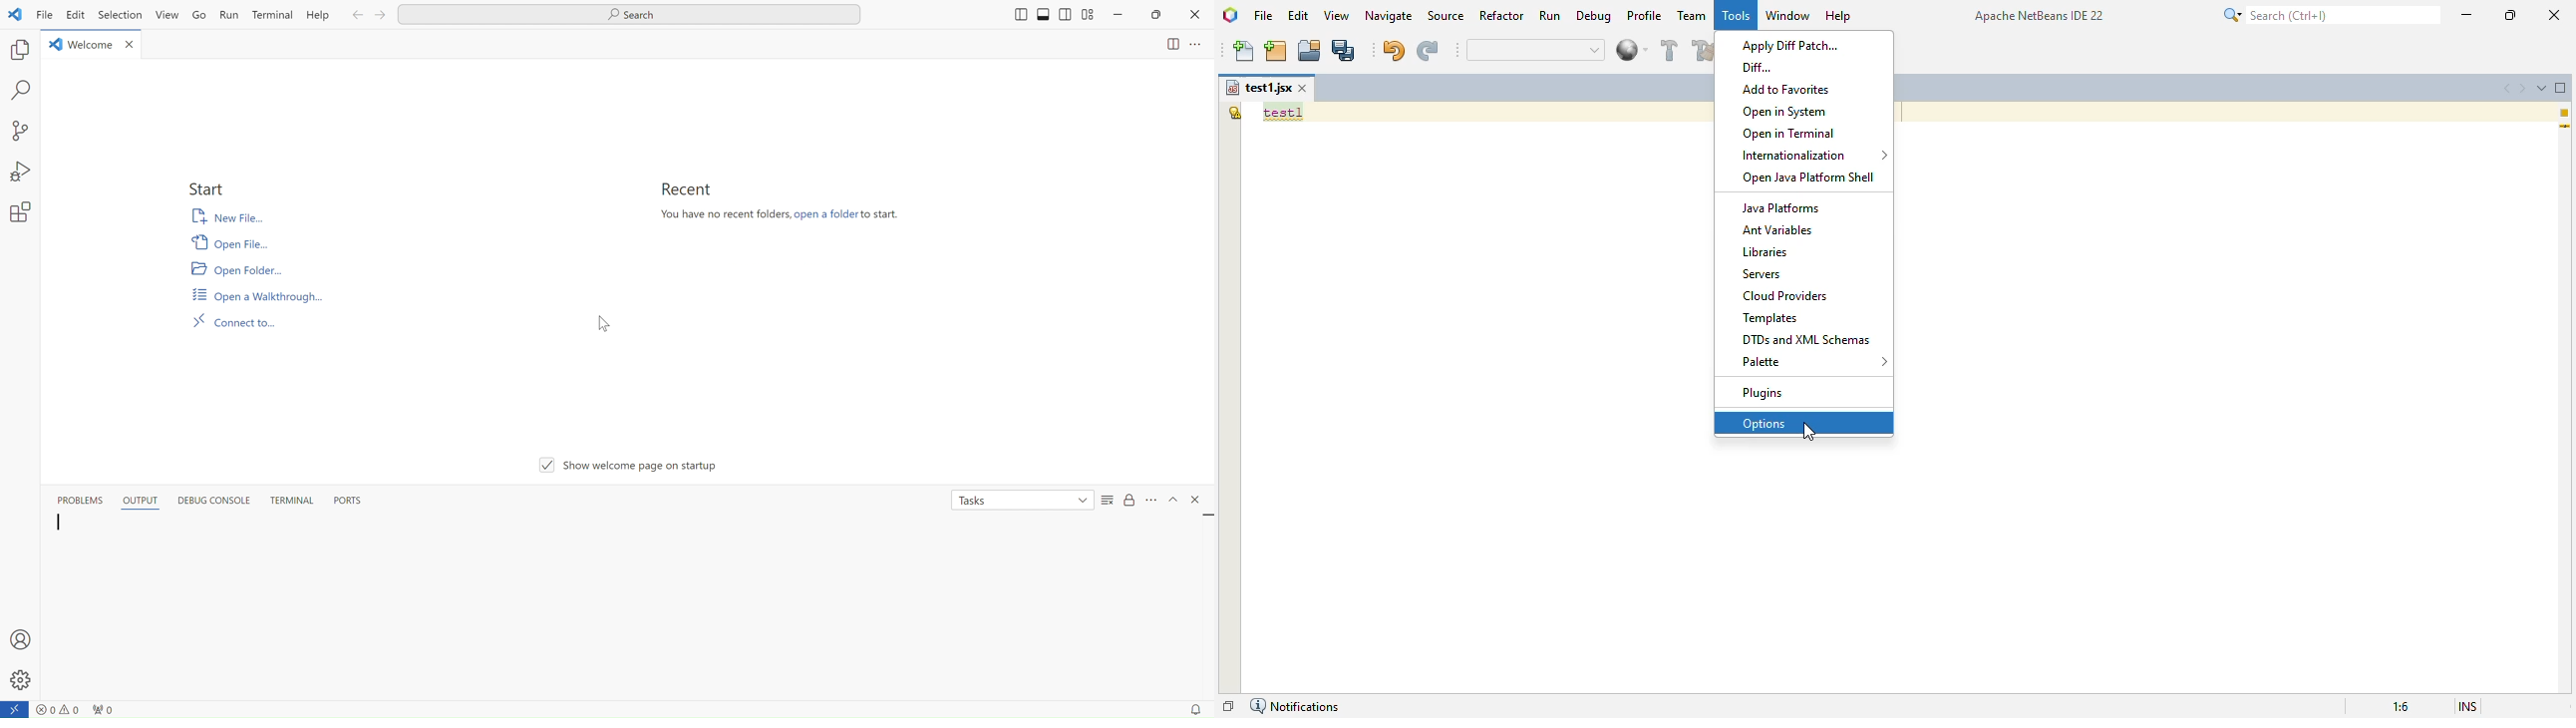  I want to click on minimize, so click(1116, 16).